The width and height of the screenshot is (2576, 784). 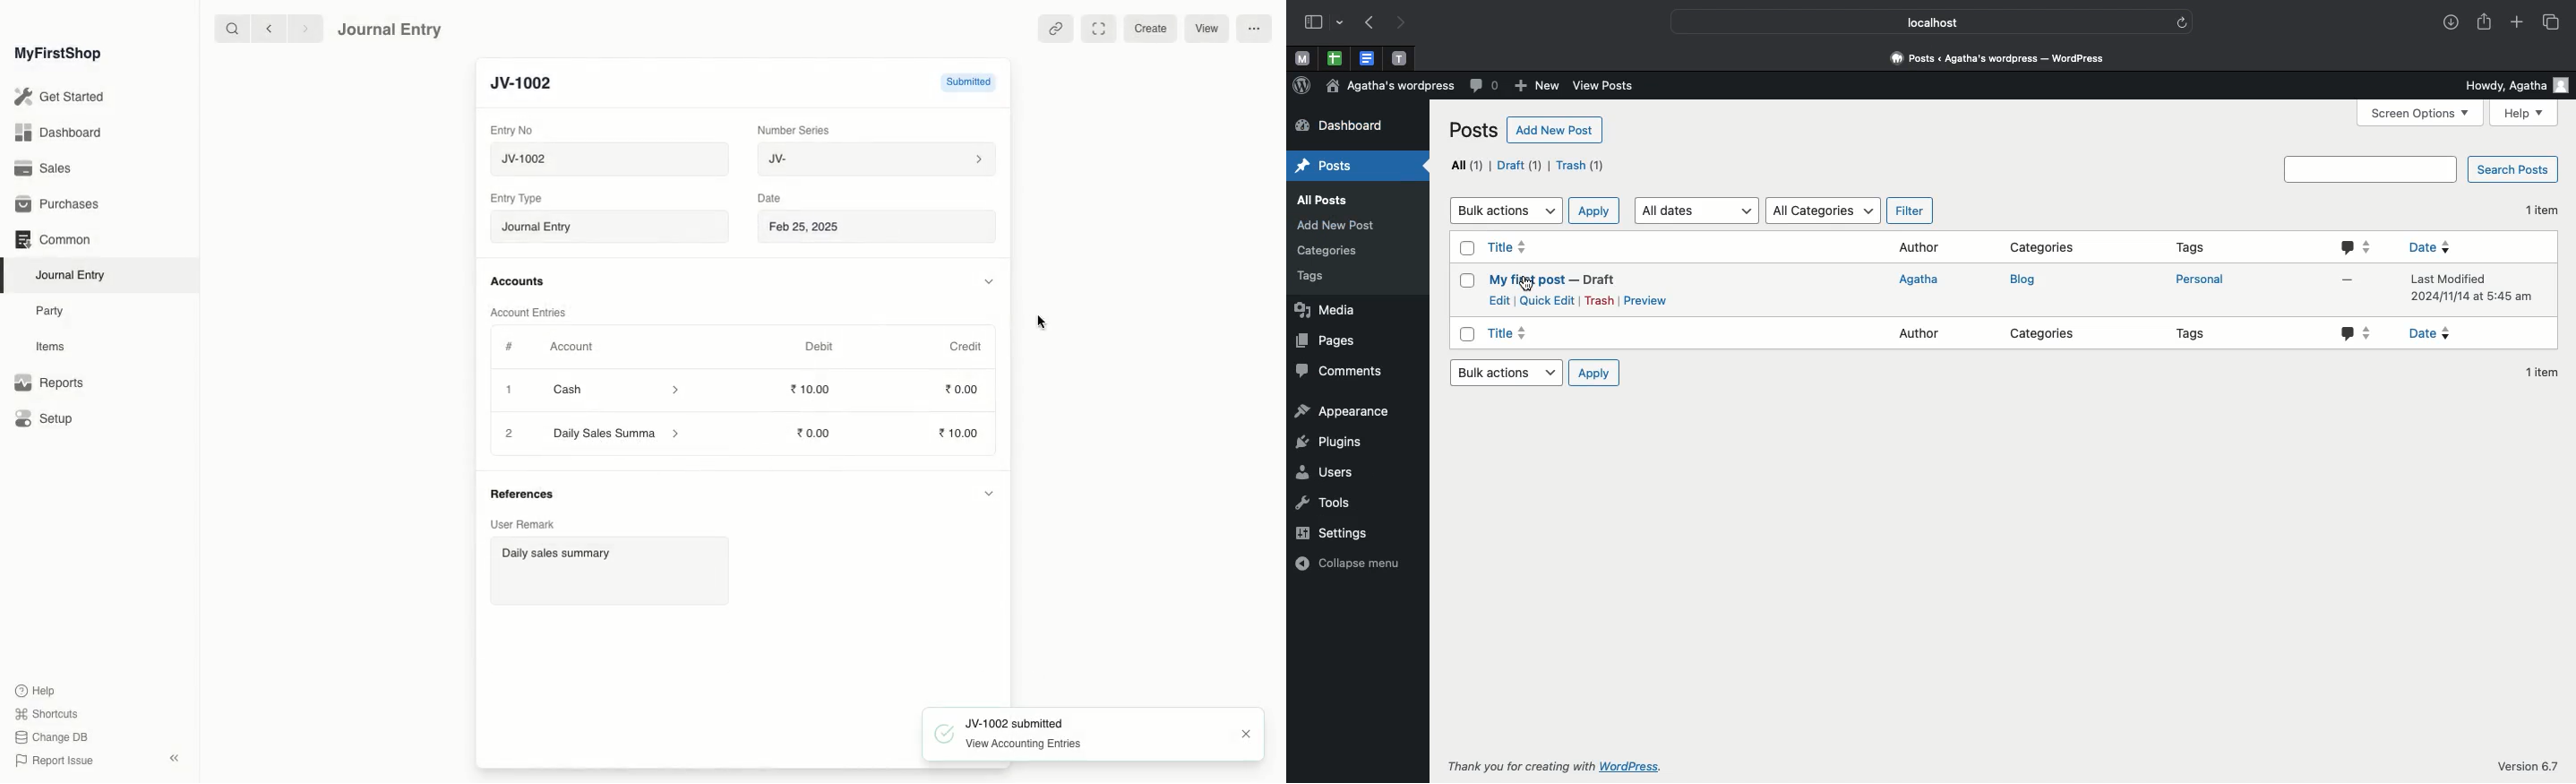 I want to click on forward >, so click(x=301, y=28).